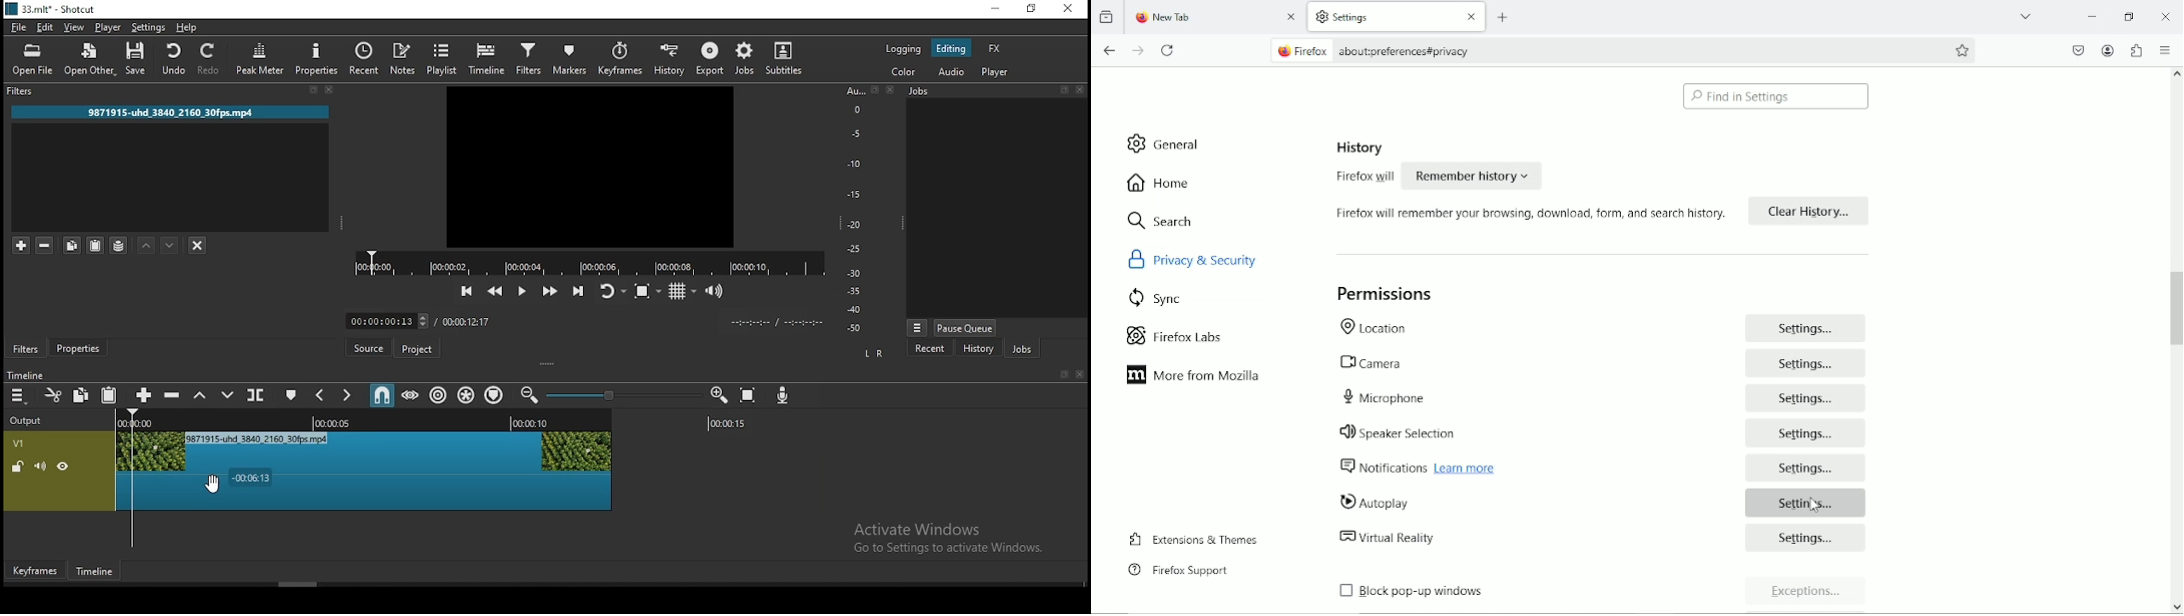 The image size is (2184, 616). I want to click on audio, so click(953, 72).